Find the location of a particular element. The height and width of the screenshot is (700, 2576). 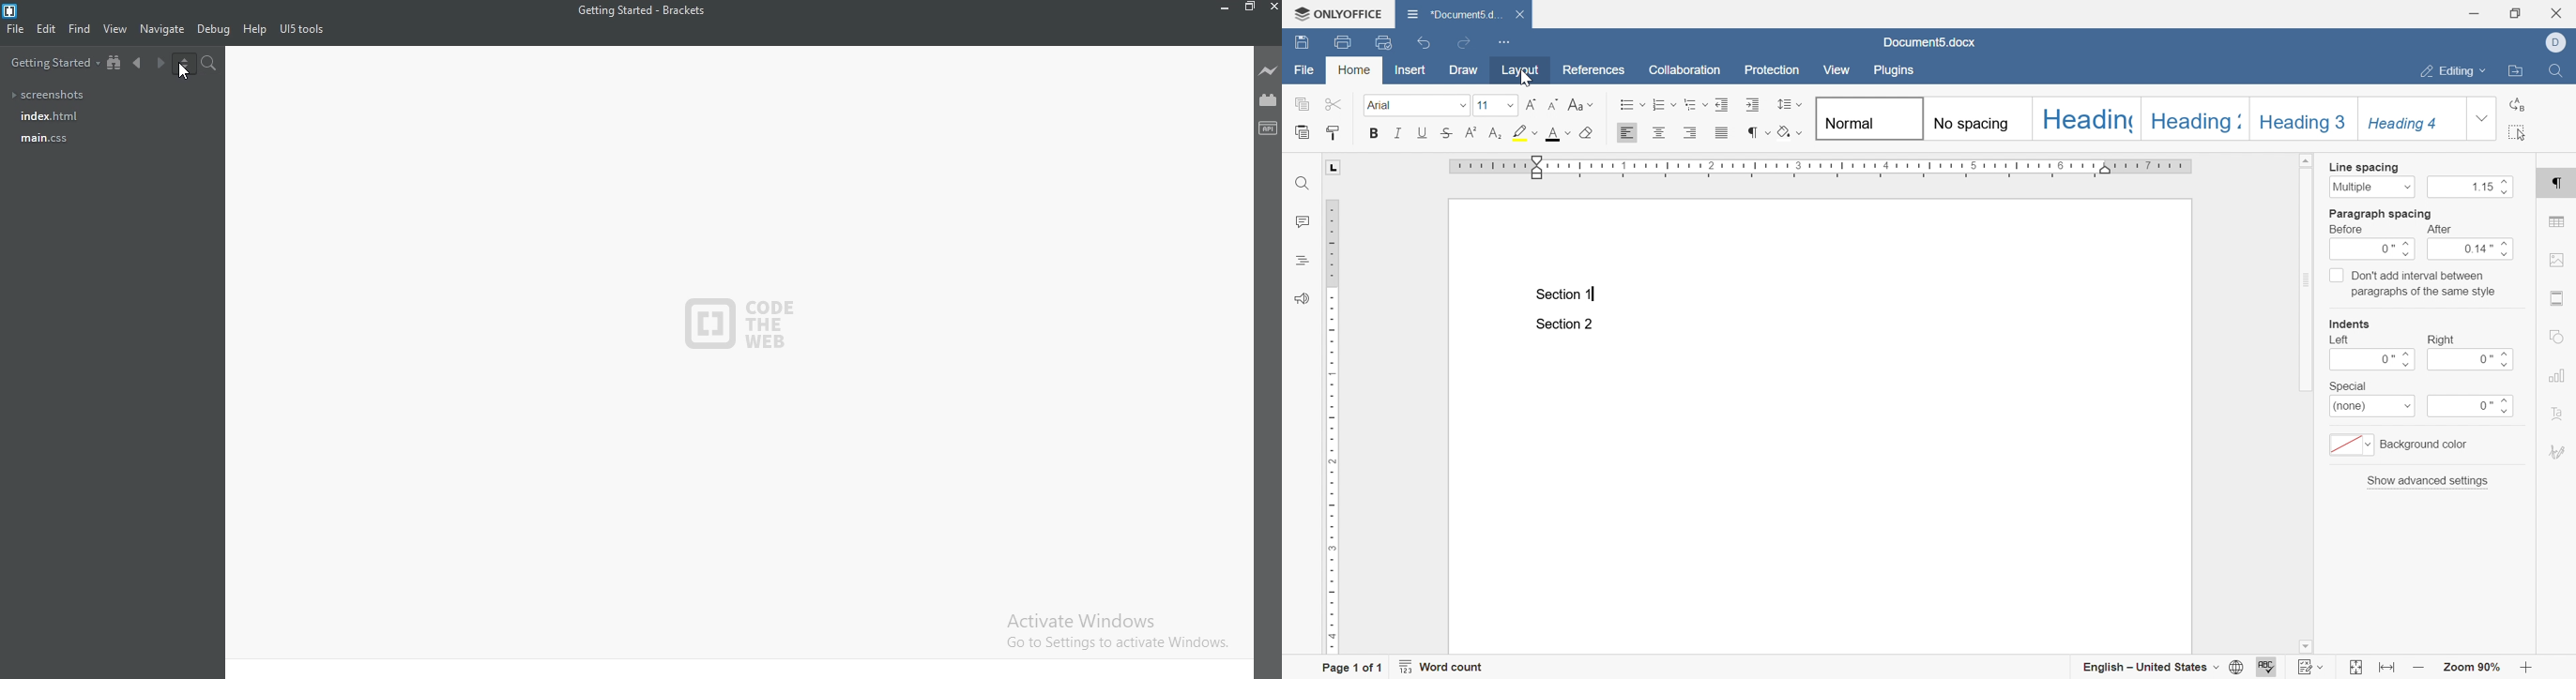

Find in files is located at coordinates (209, 64).